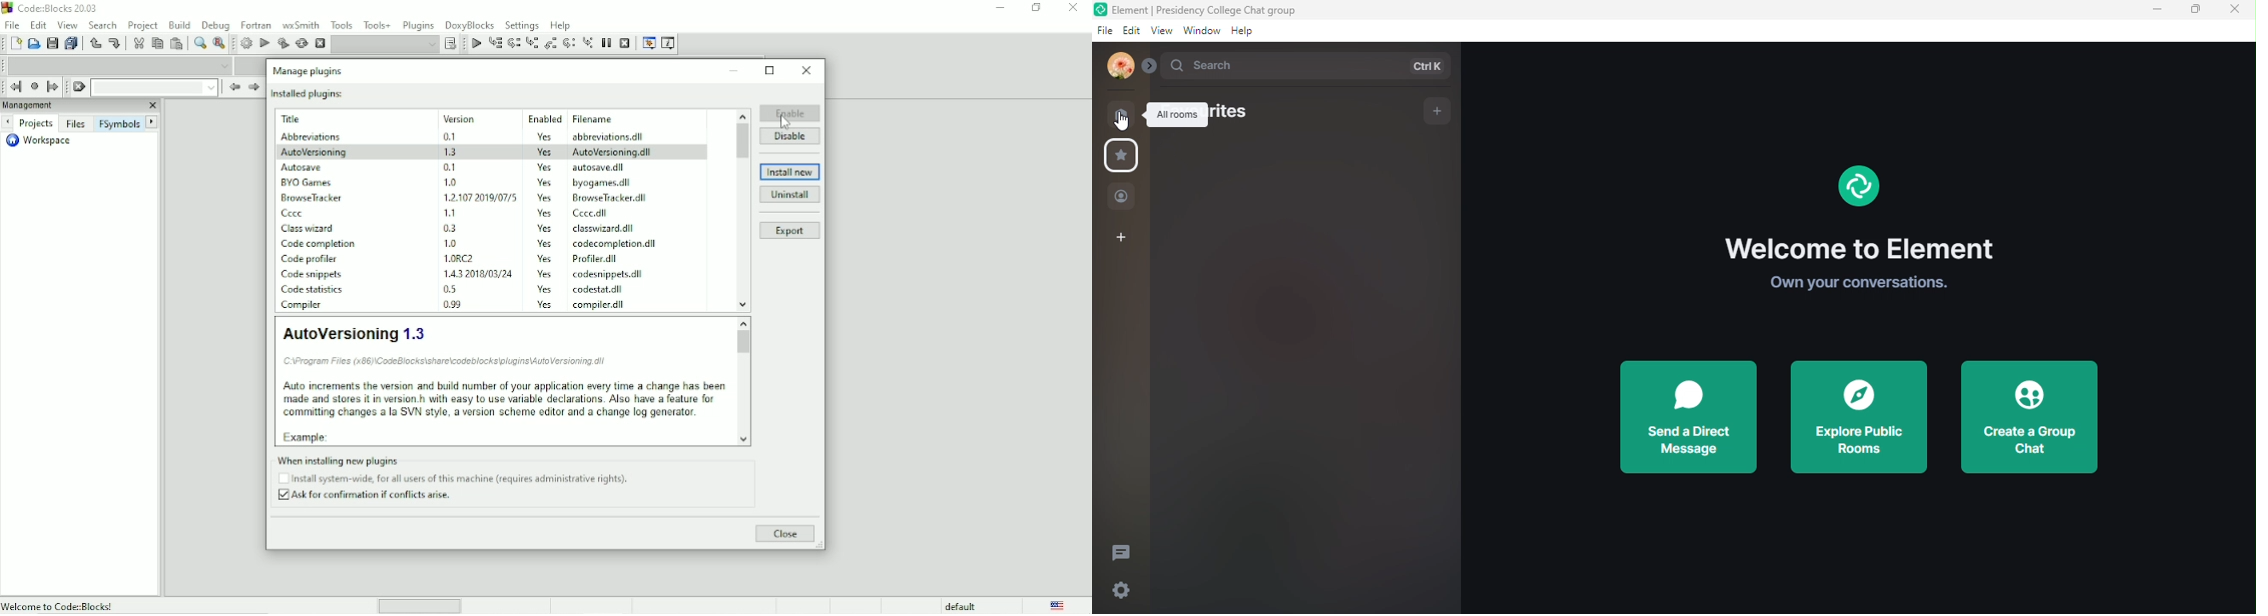 The height and width of the screenshot is (616, 2268). What do you see at coordinates (1122, 196) in the screenshot?
I see `people` at bounding box center [1122, 196].